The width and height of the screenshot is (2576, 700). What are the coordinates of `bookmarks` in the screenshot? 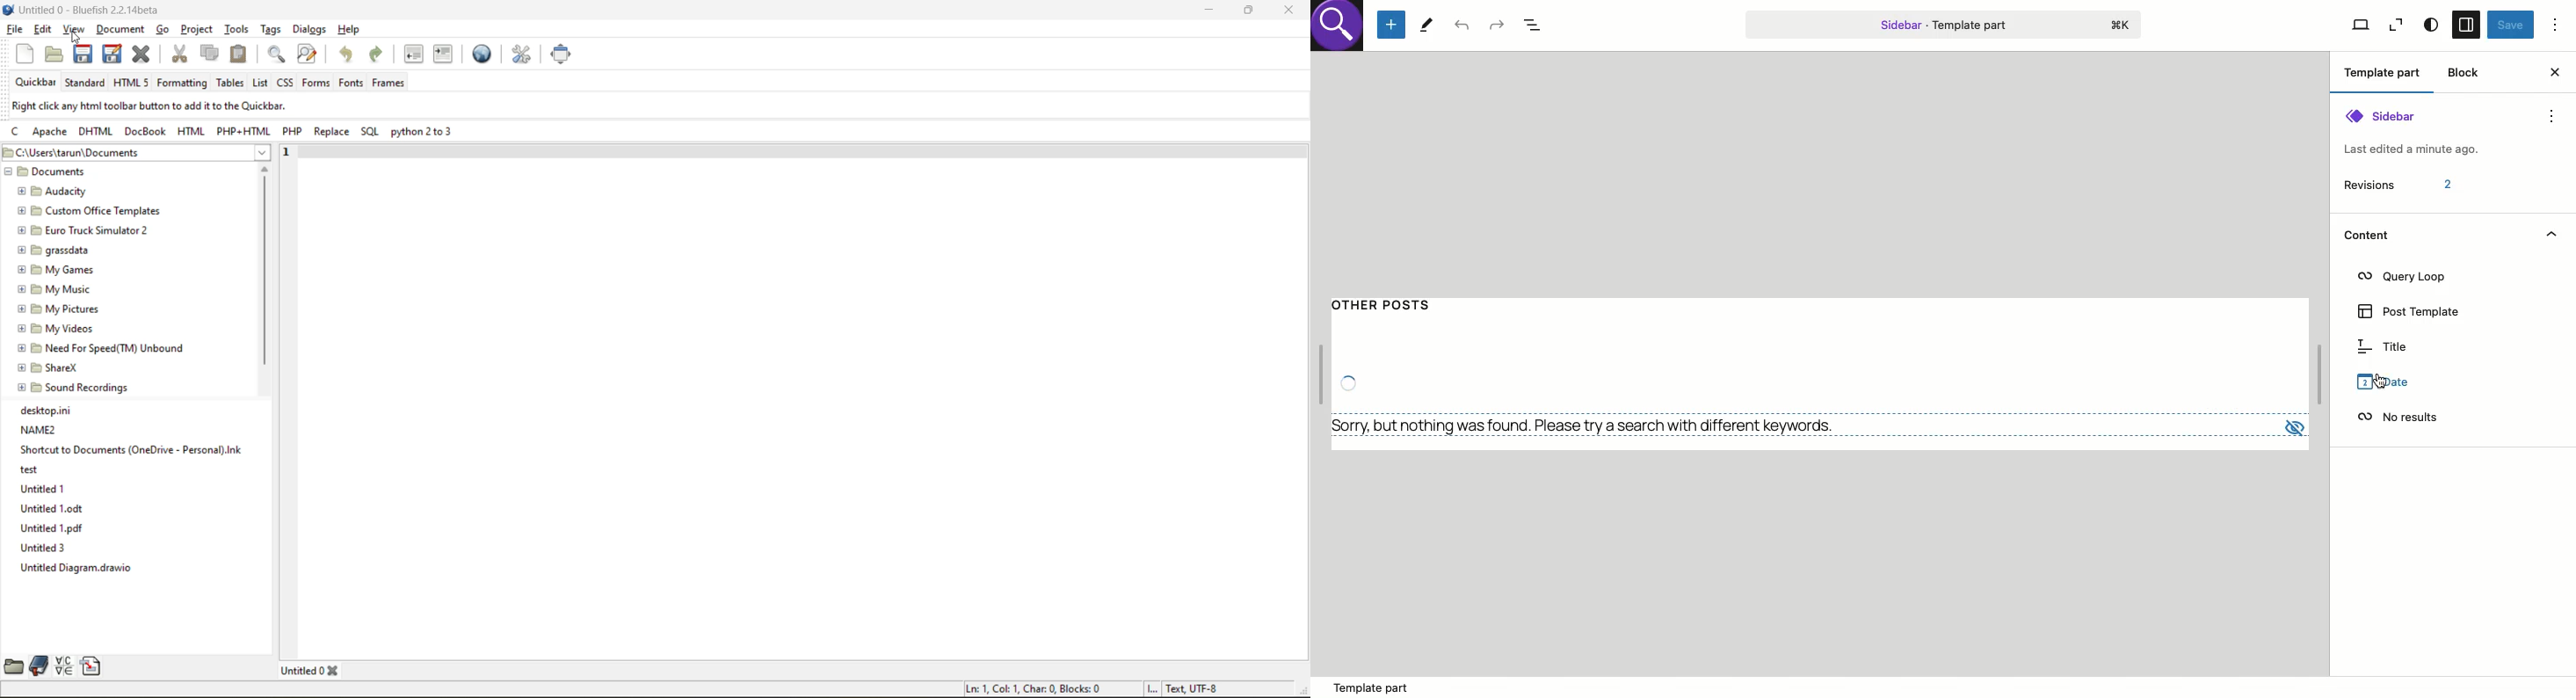 It's located at (41, 664).